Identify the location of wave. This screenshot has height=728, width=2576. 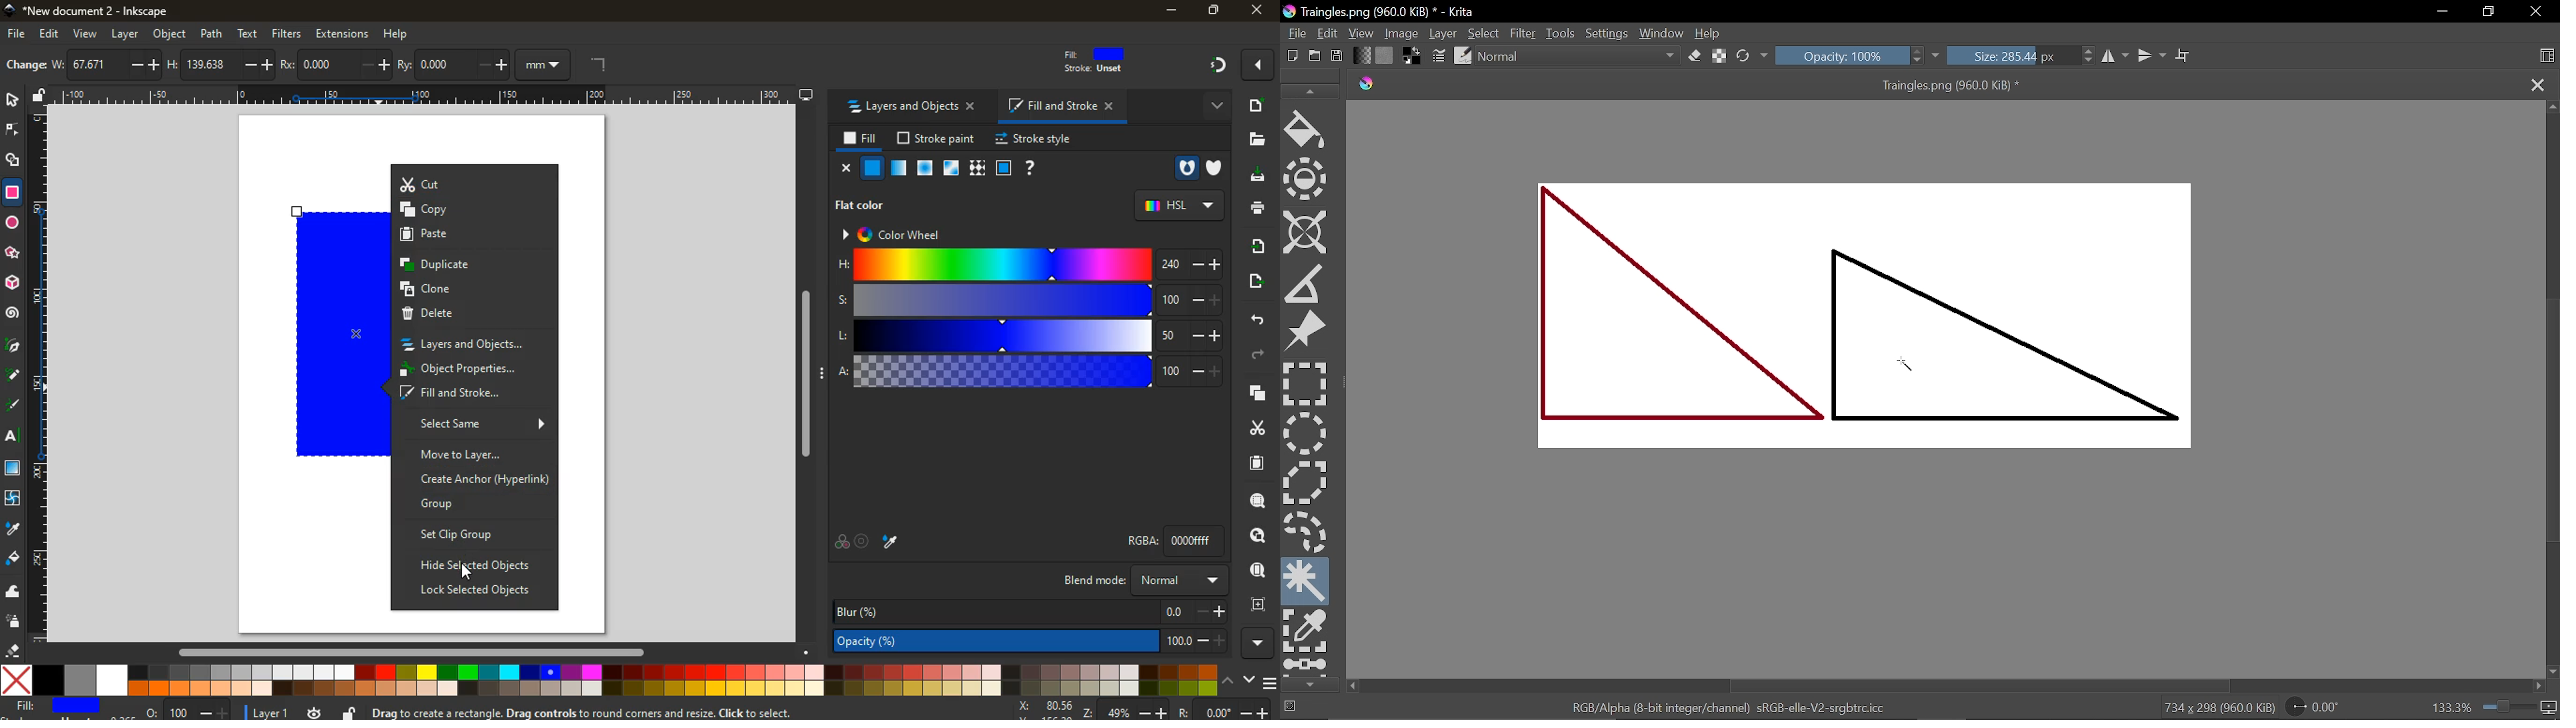
(13, 592).